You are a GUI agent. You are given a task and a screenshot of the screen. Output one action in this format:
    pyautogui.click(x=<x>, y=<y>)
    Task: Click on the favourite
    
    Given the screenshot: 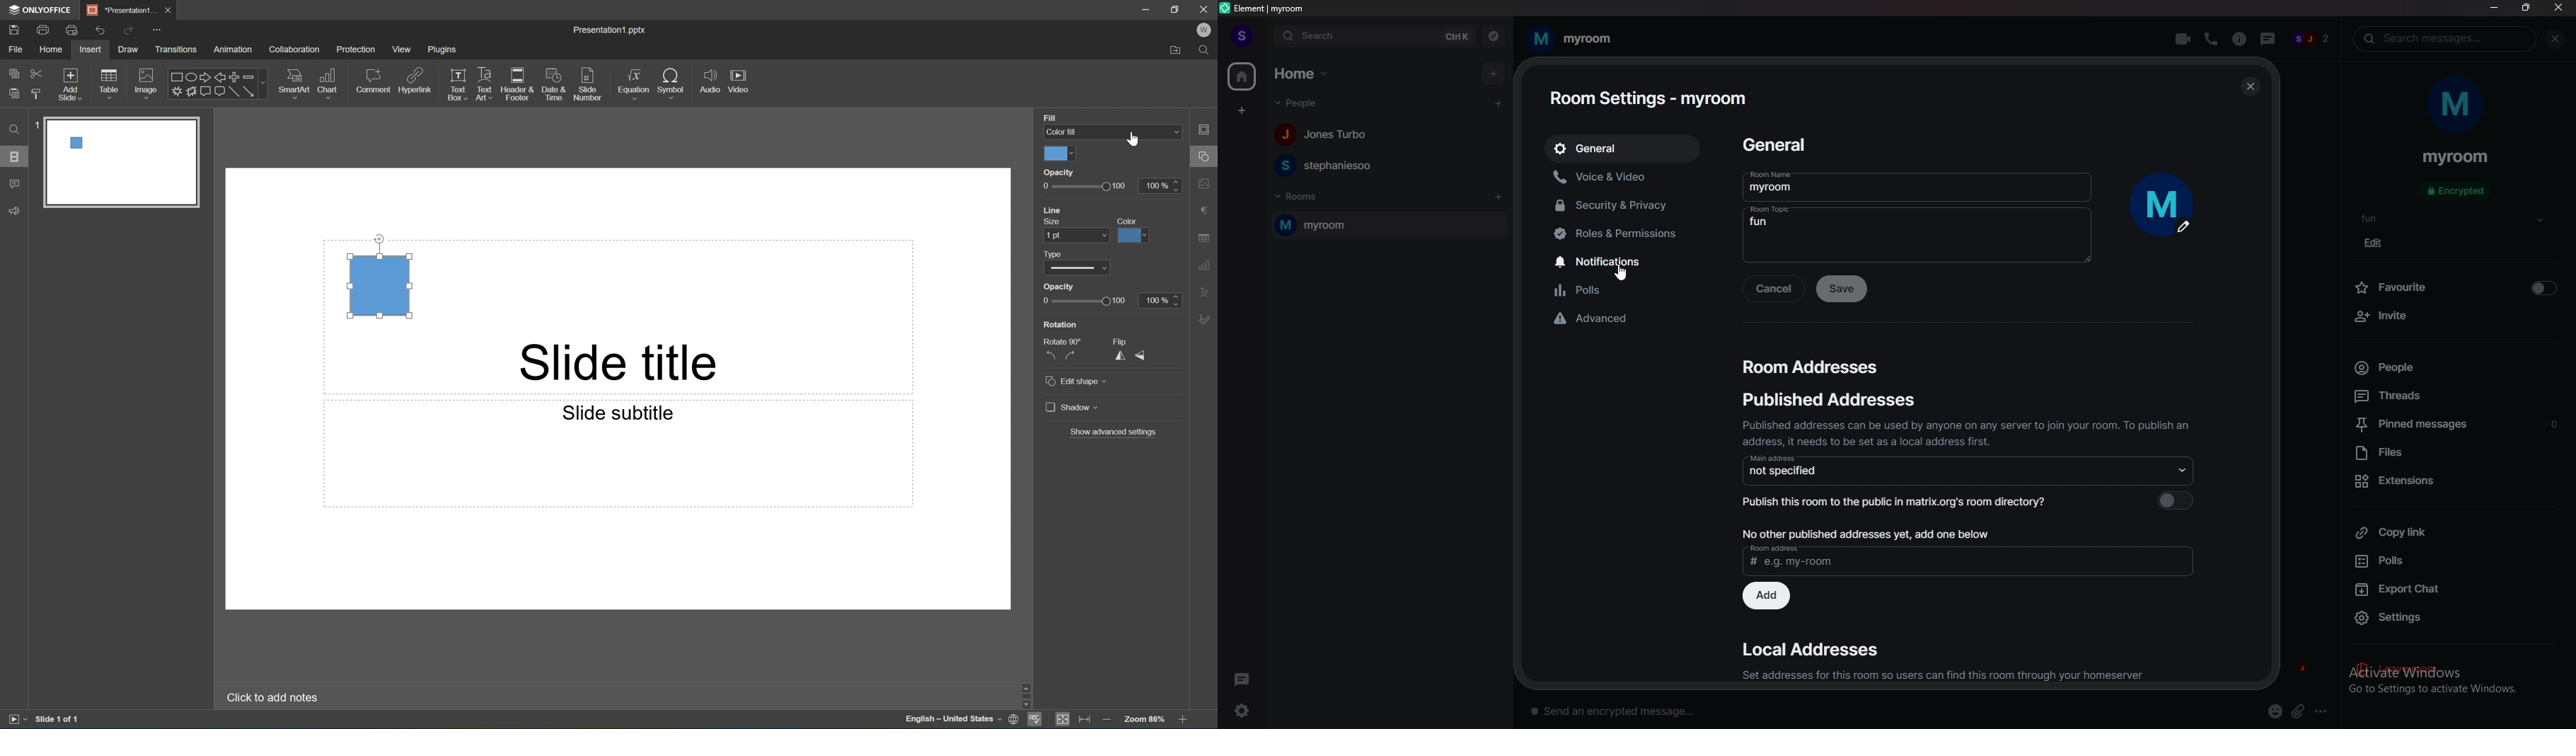 What is the action you would take?
    pyautogui.click(x=2455, y=286)
    